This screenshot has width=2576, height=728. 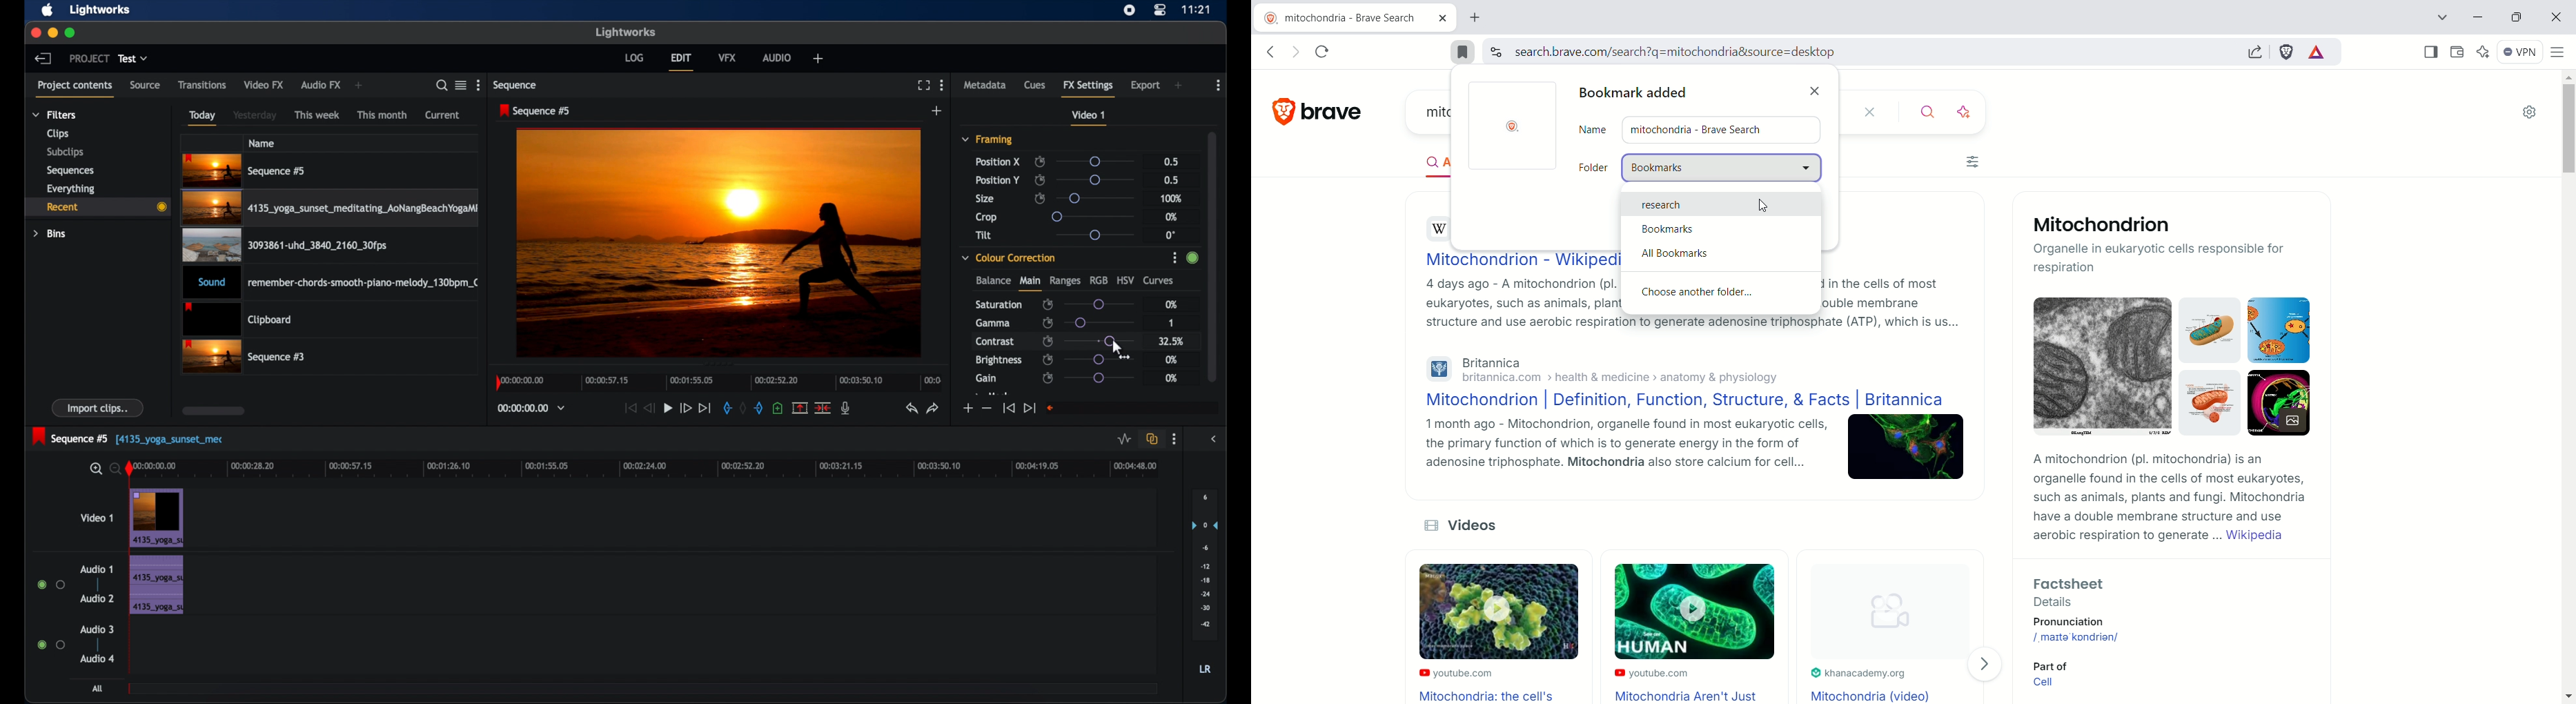 I want to click on crop, so click(x=987, y=217).